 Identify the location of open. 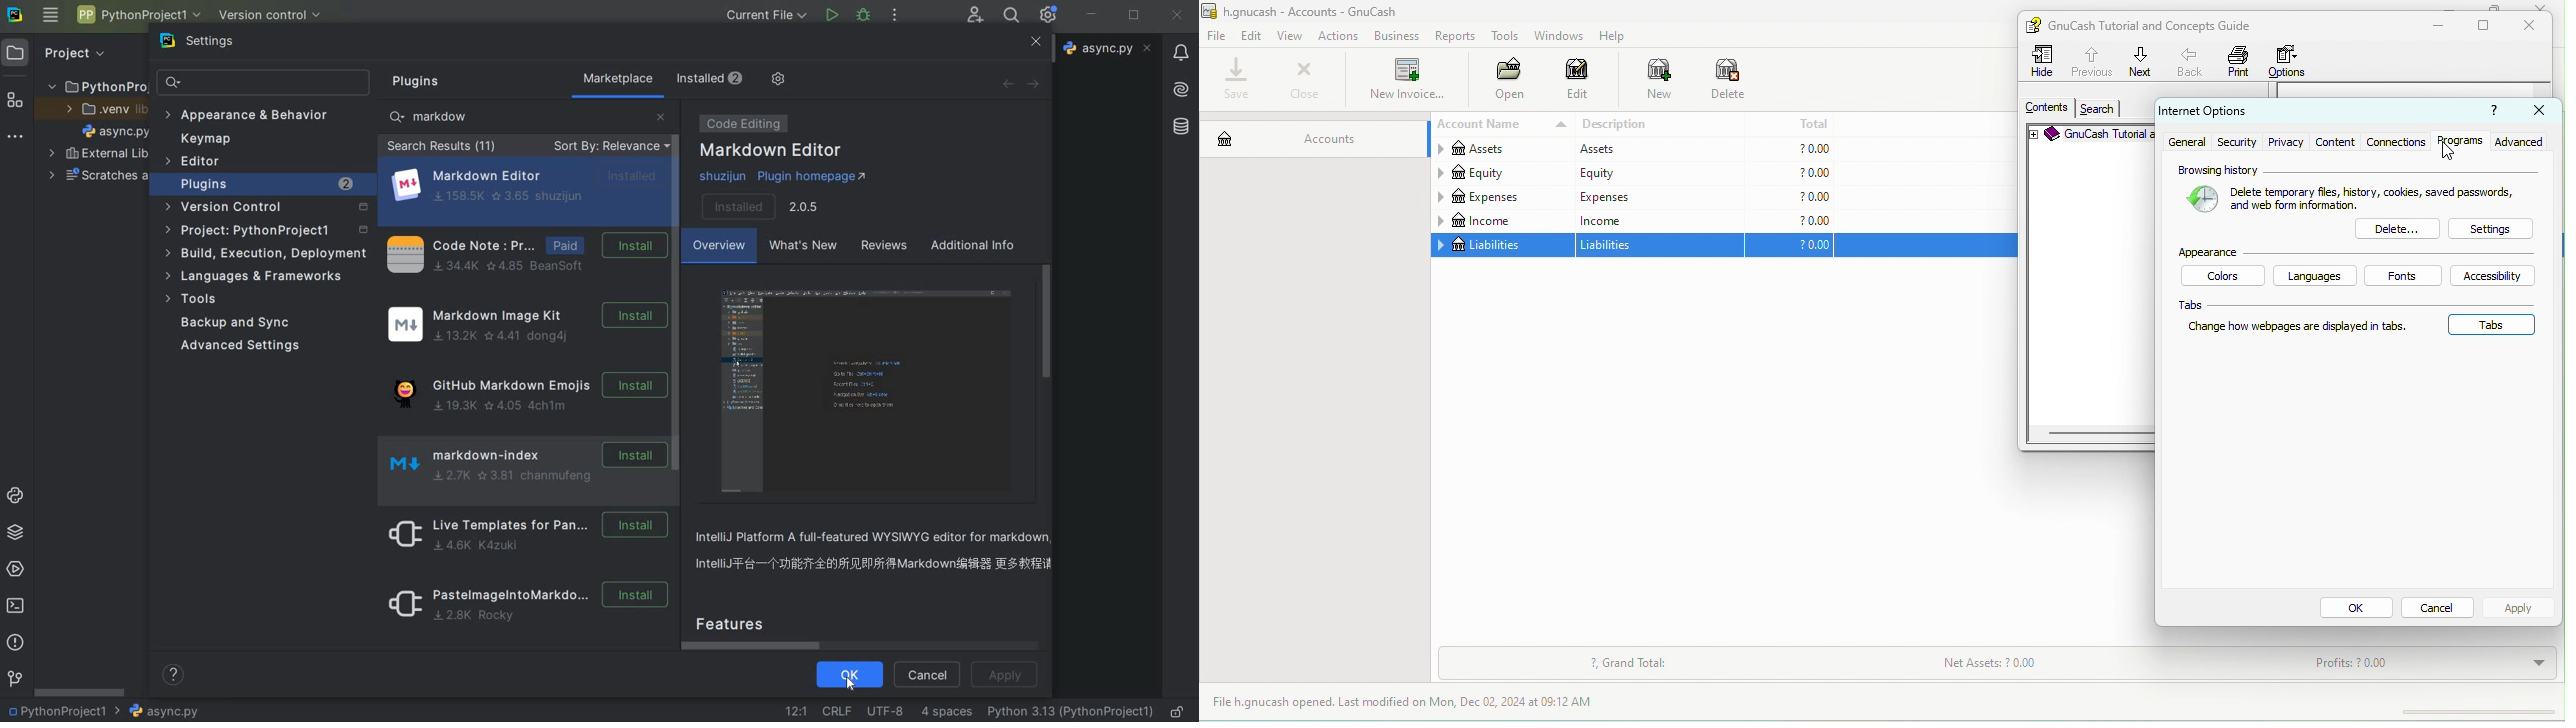
(1504, 81).